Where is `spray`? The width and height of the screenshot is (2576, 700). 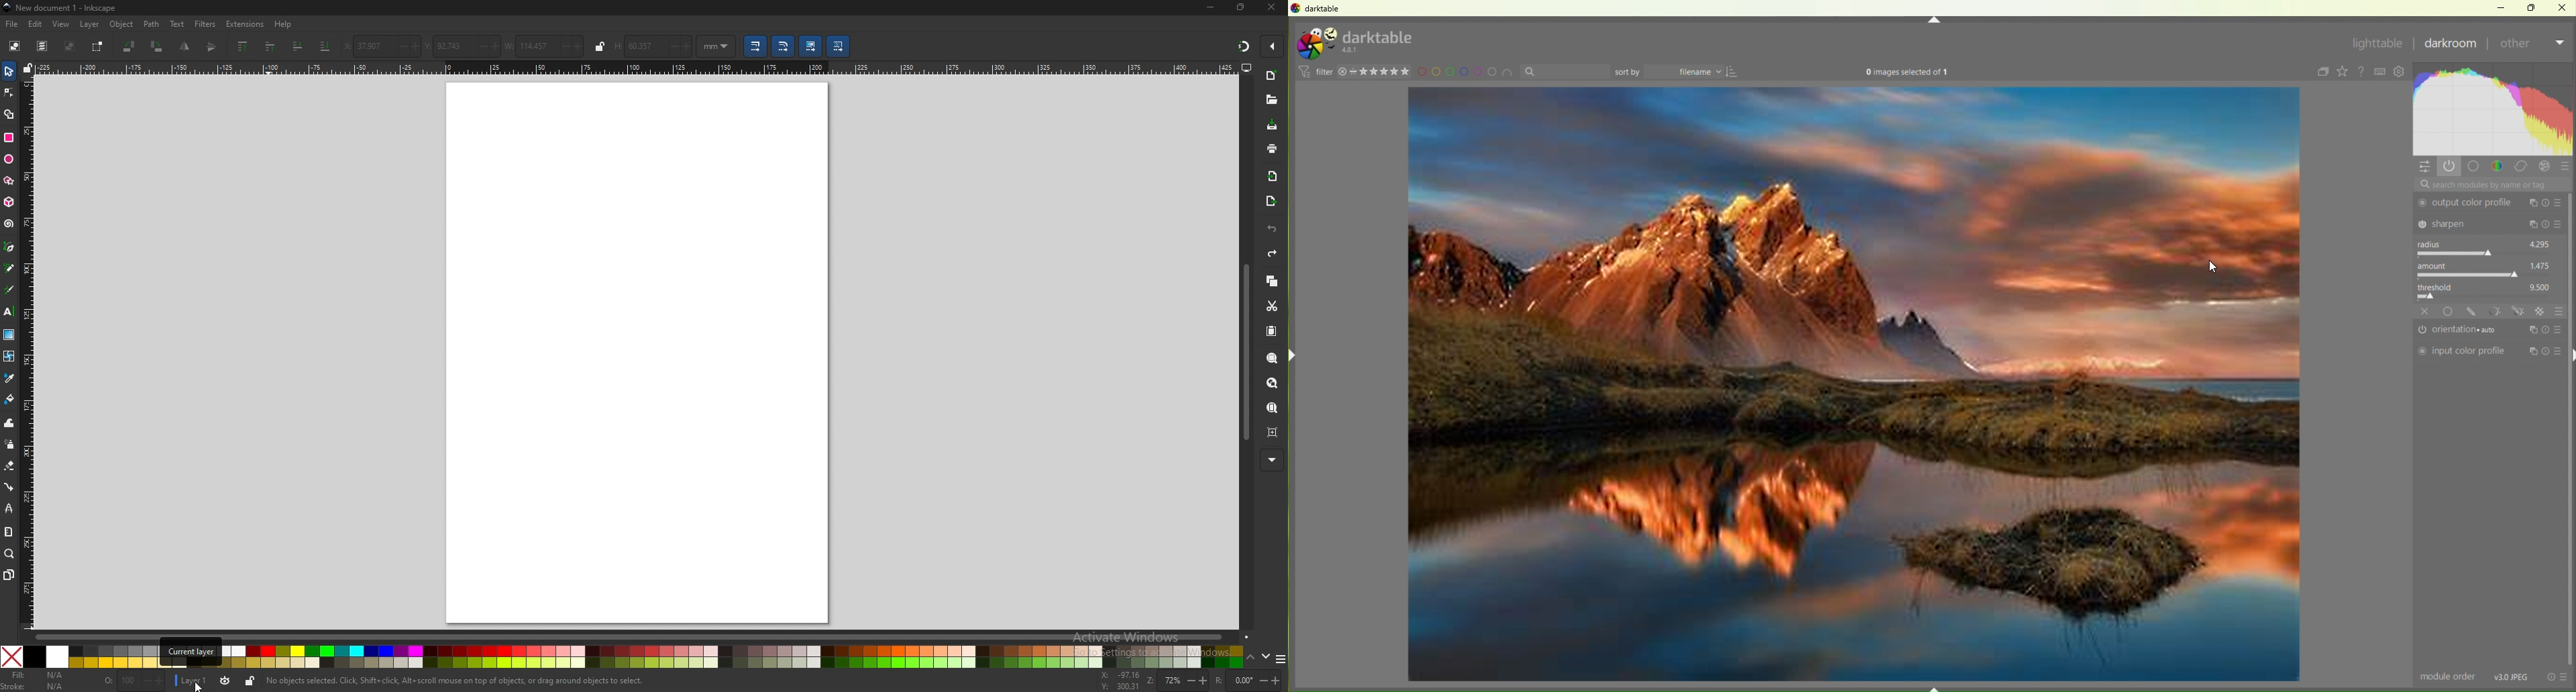
spray is located at coordinates (9, 443).